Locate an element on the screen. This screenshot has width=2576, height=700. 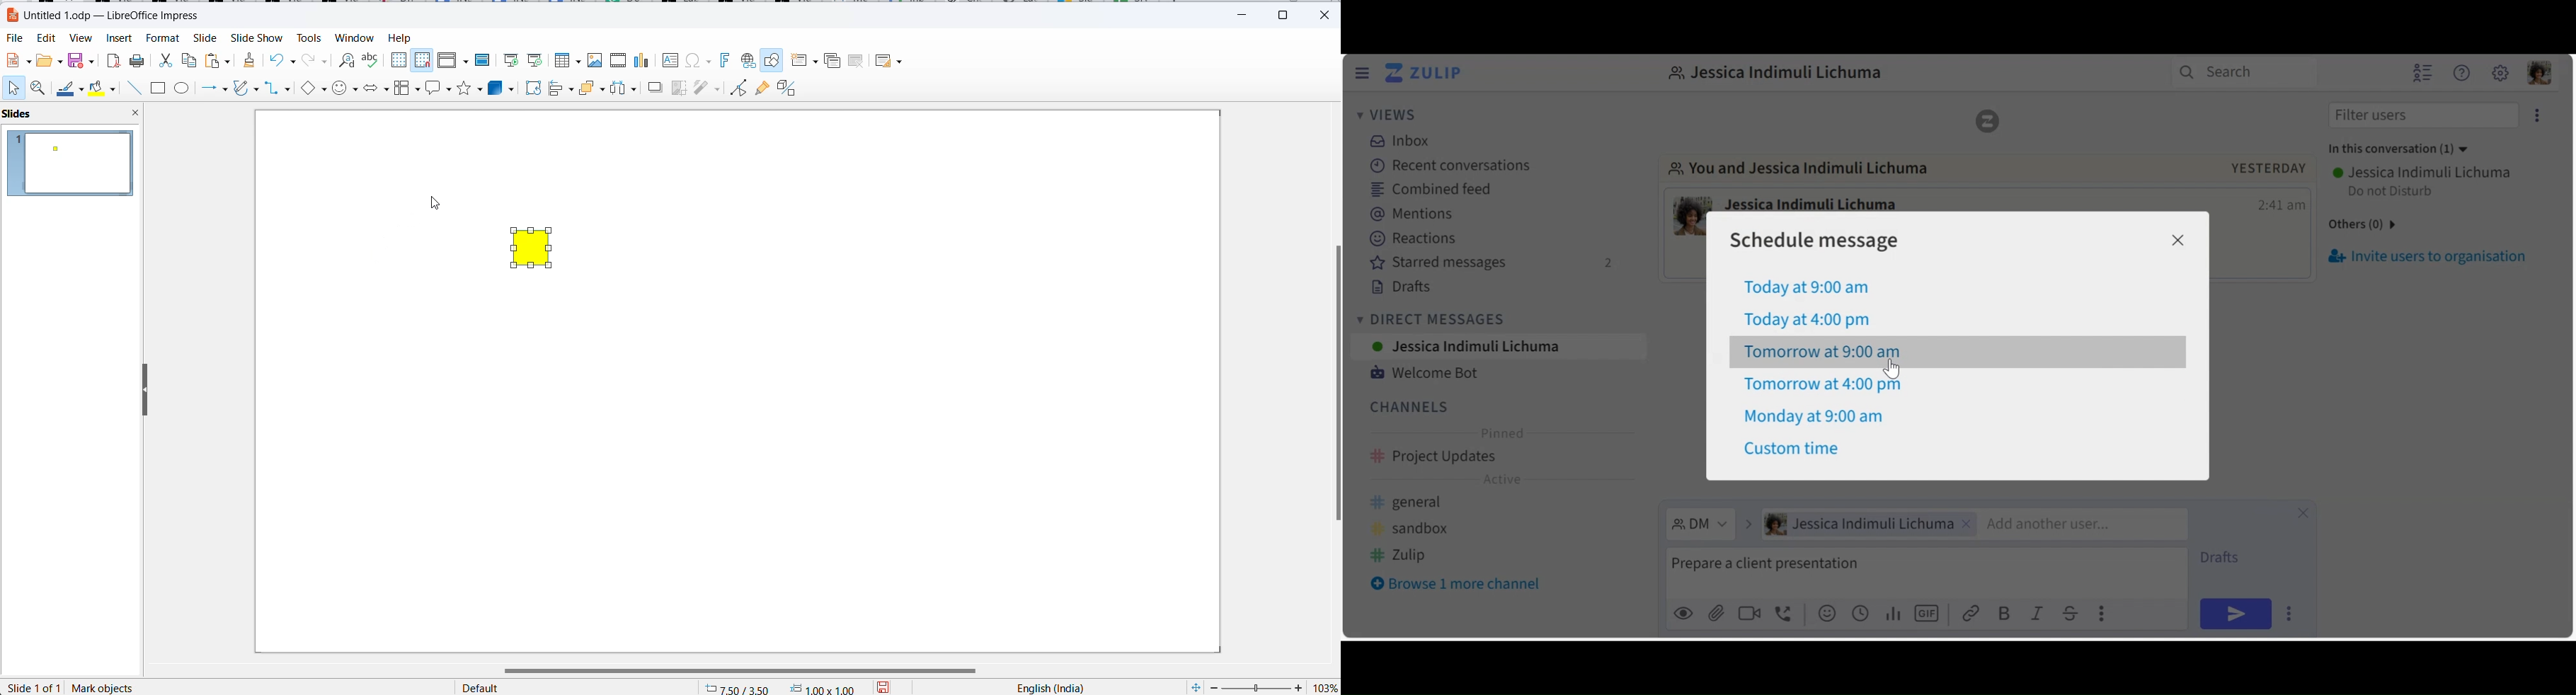
Tomorrow at 4:00 pm is located at coordinates (1823, 386).